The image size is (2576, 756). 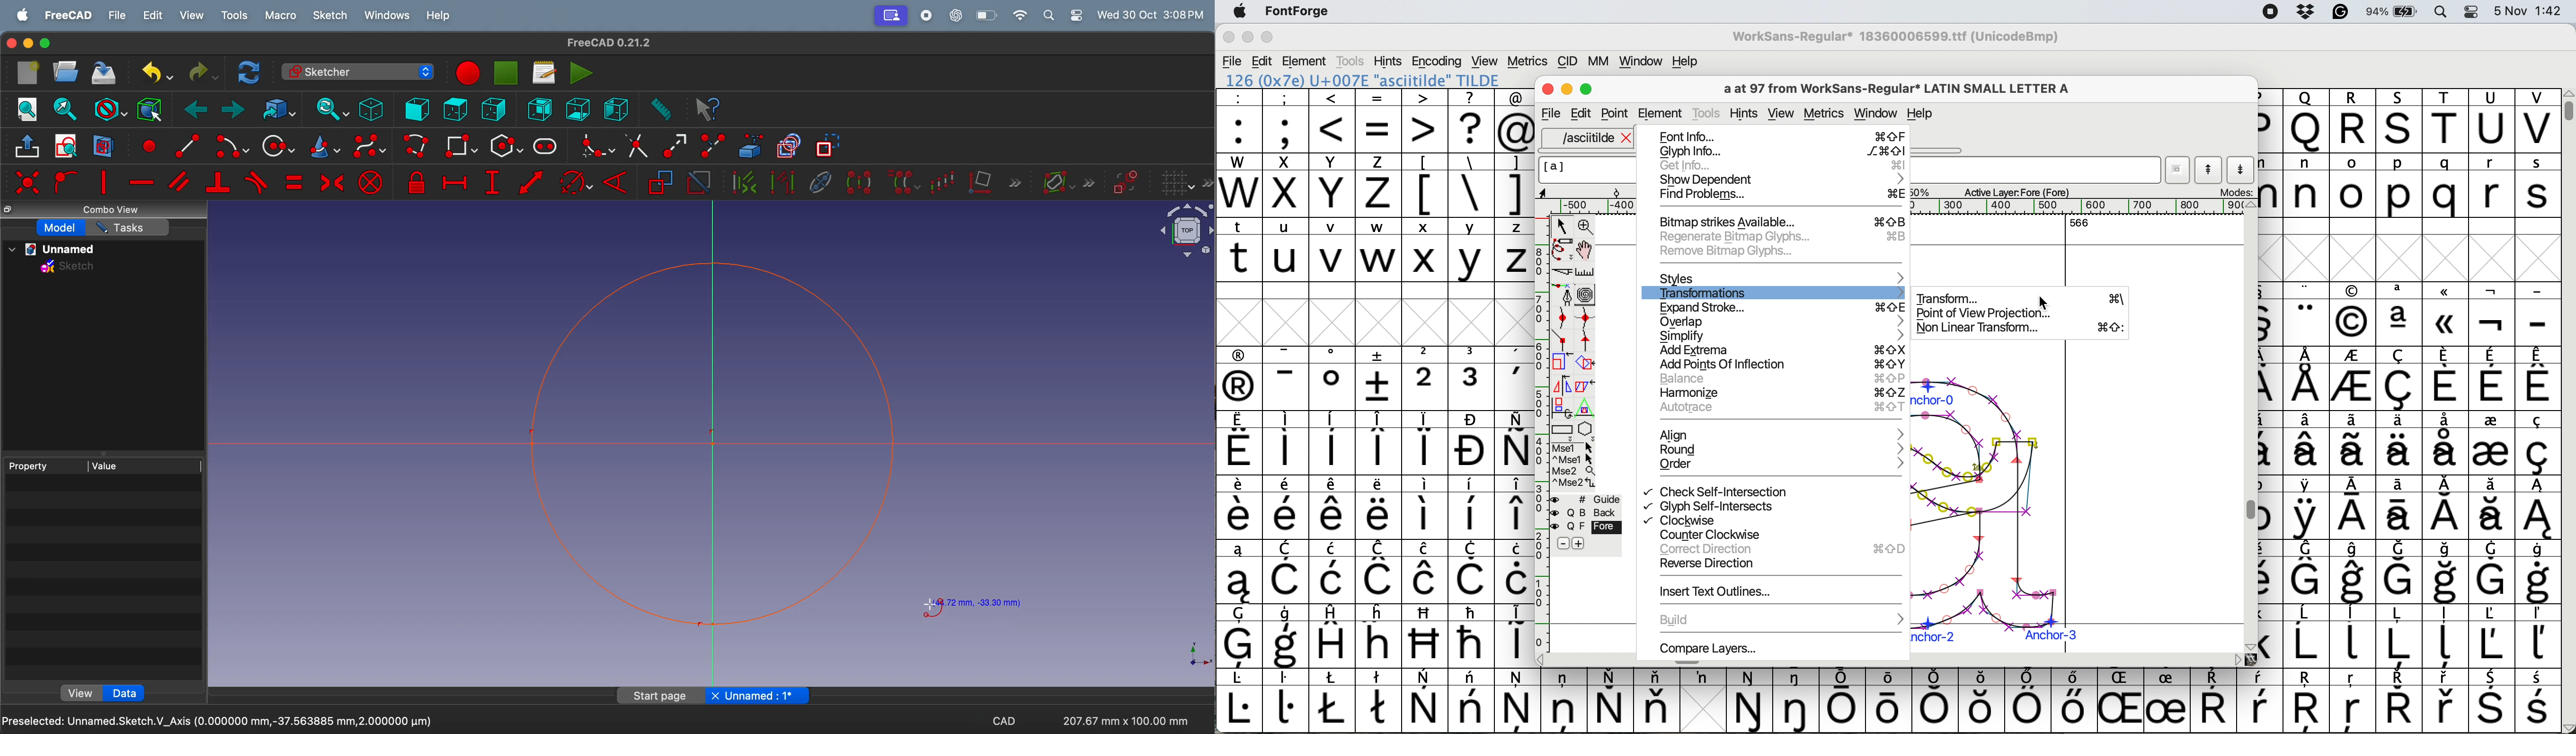 I want to click on switch virtual space, so click(x=1126, y=182).